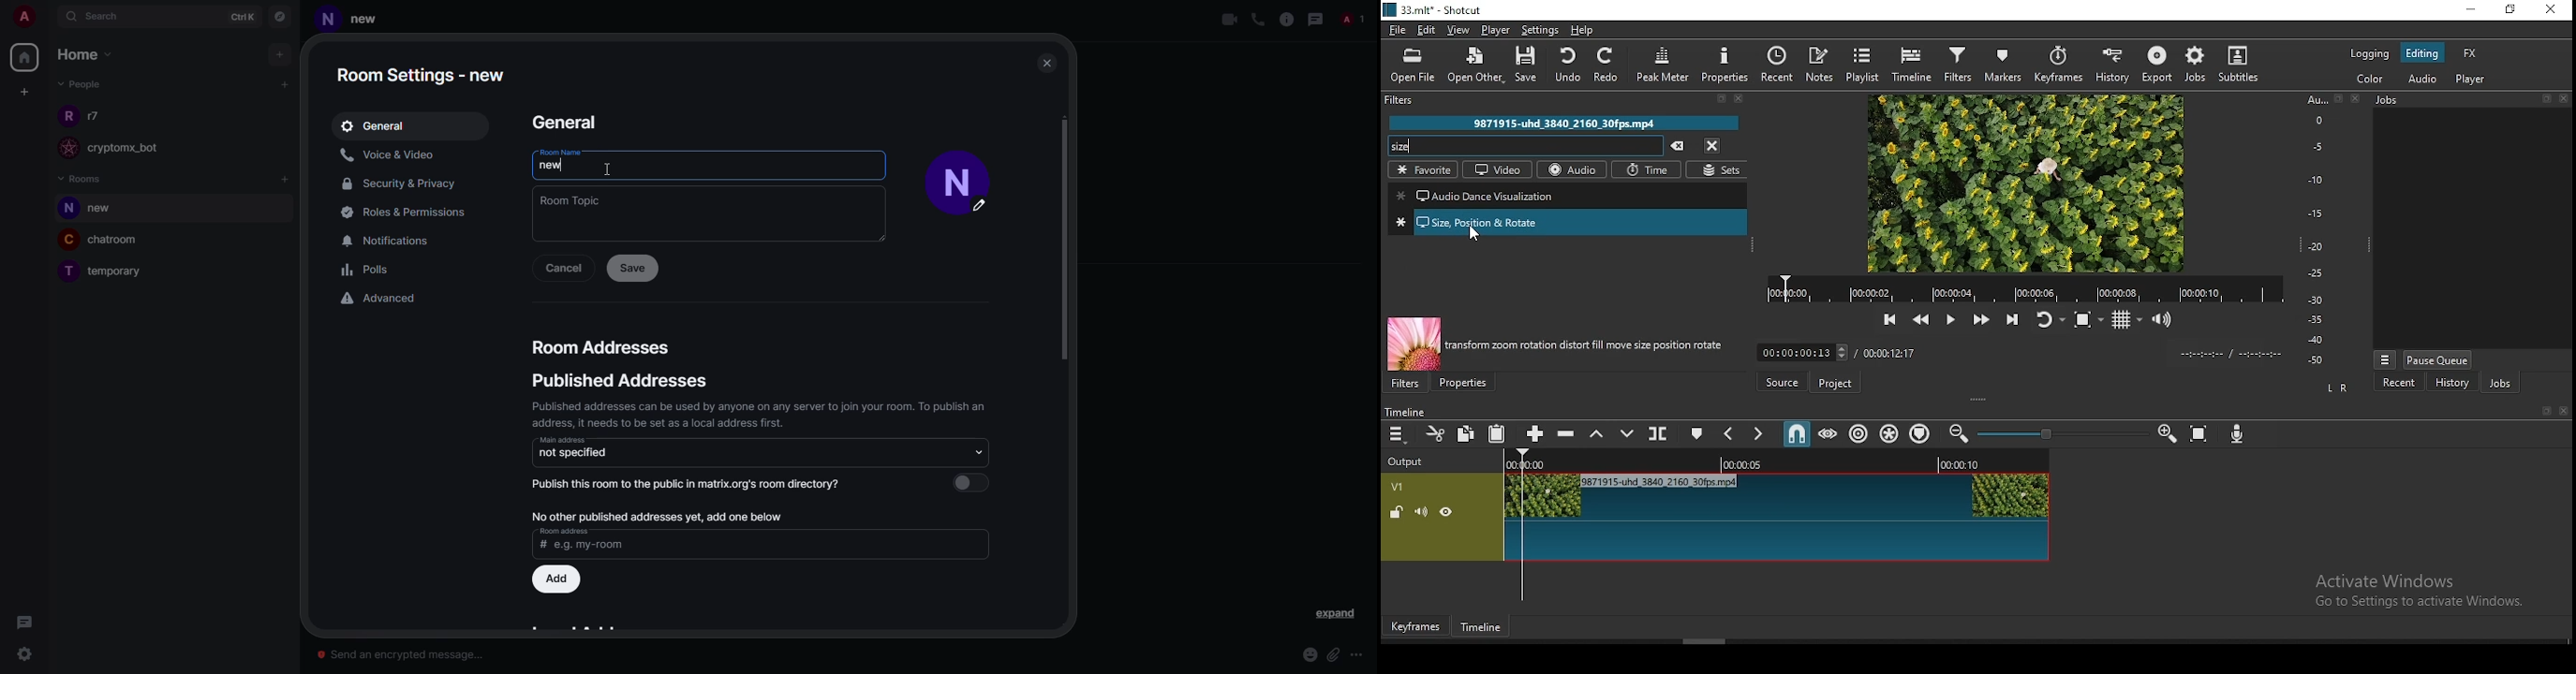  What do you see at coordinates (2316, 299) in the screenshot?
I see `-30` at bounding box center [2316, 299].